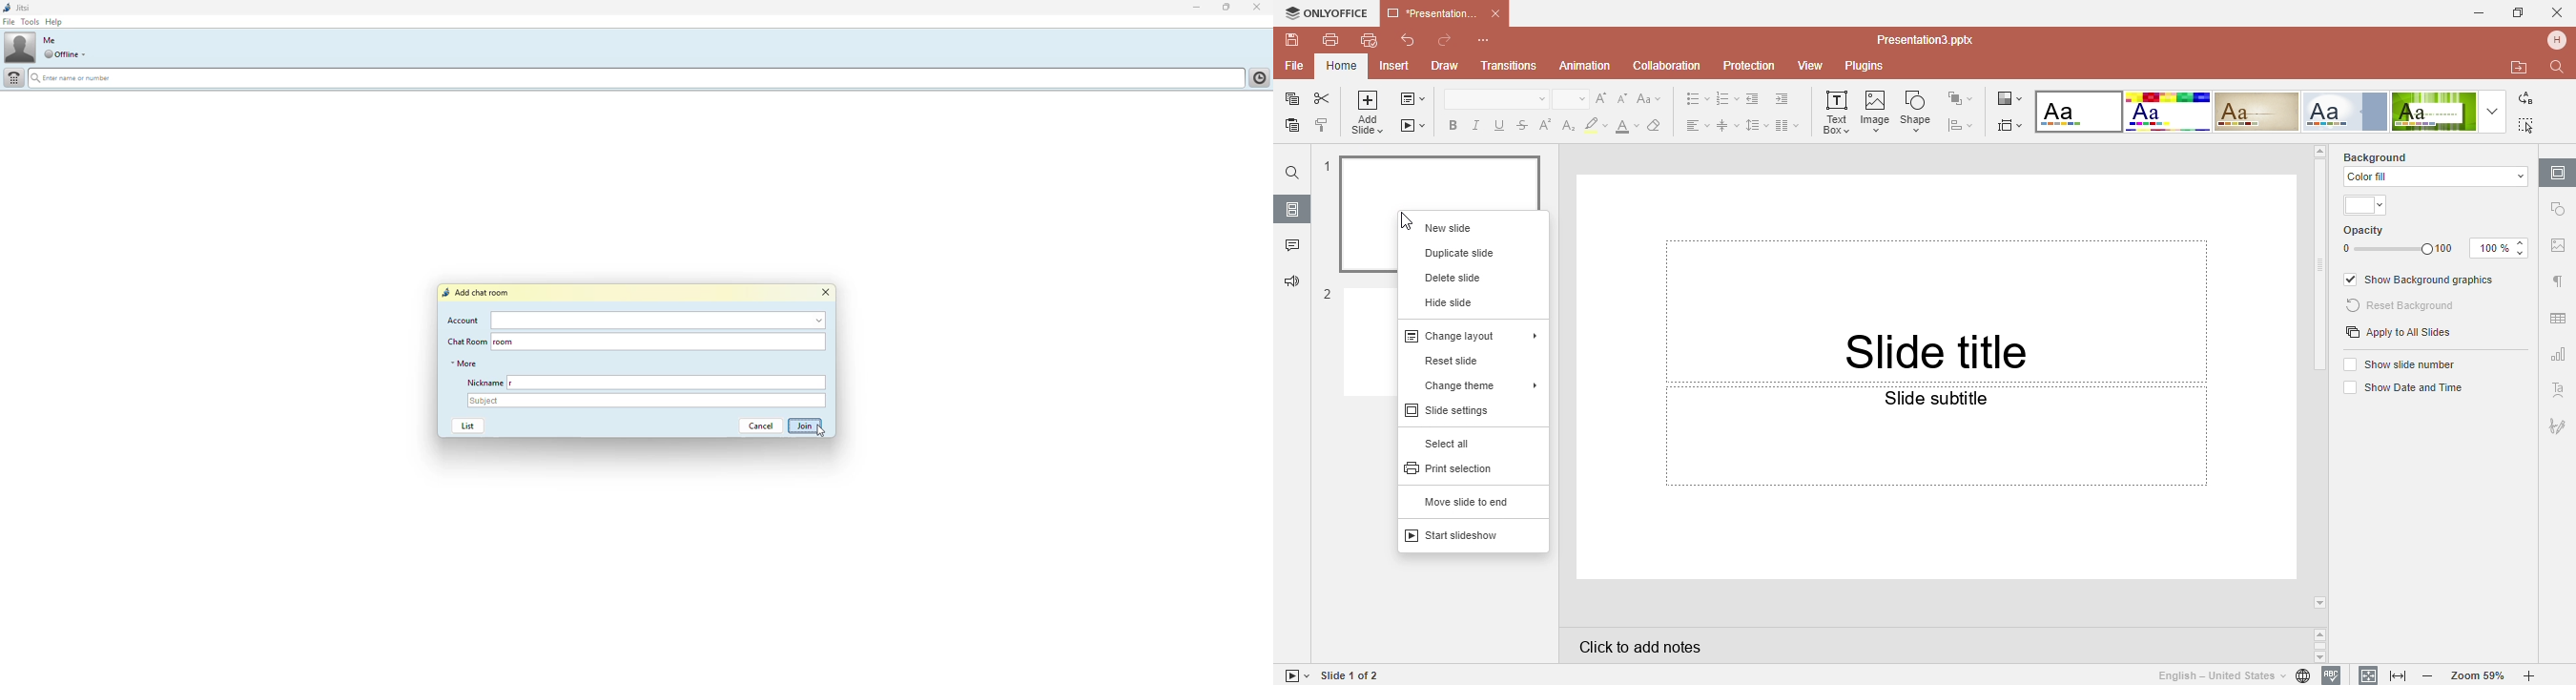 The width and height of the screenshot is (2576, 700). I want to click on join, so click(806, 426).